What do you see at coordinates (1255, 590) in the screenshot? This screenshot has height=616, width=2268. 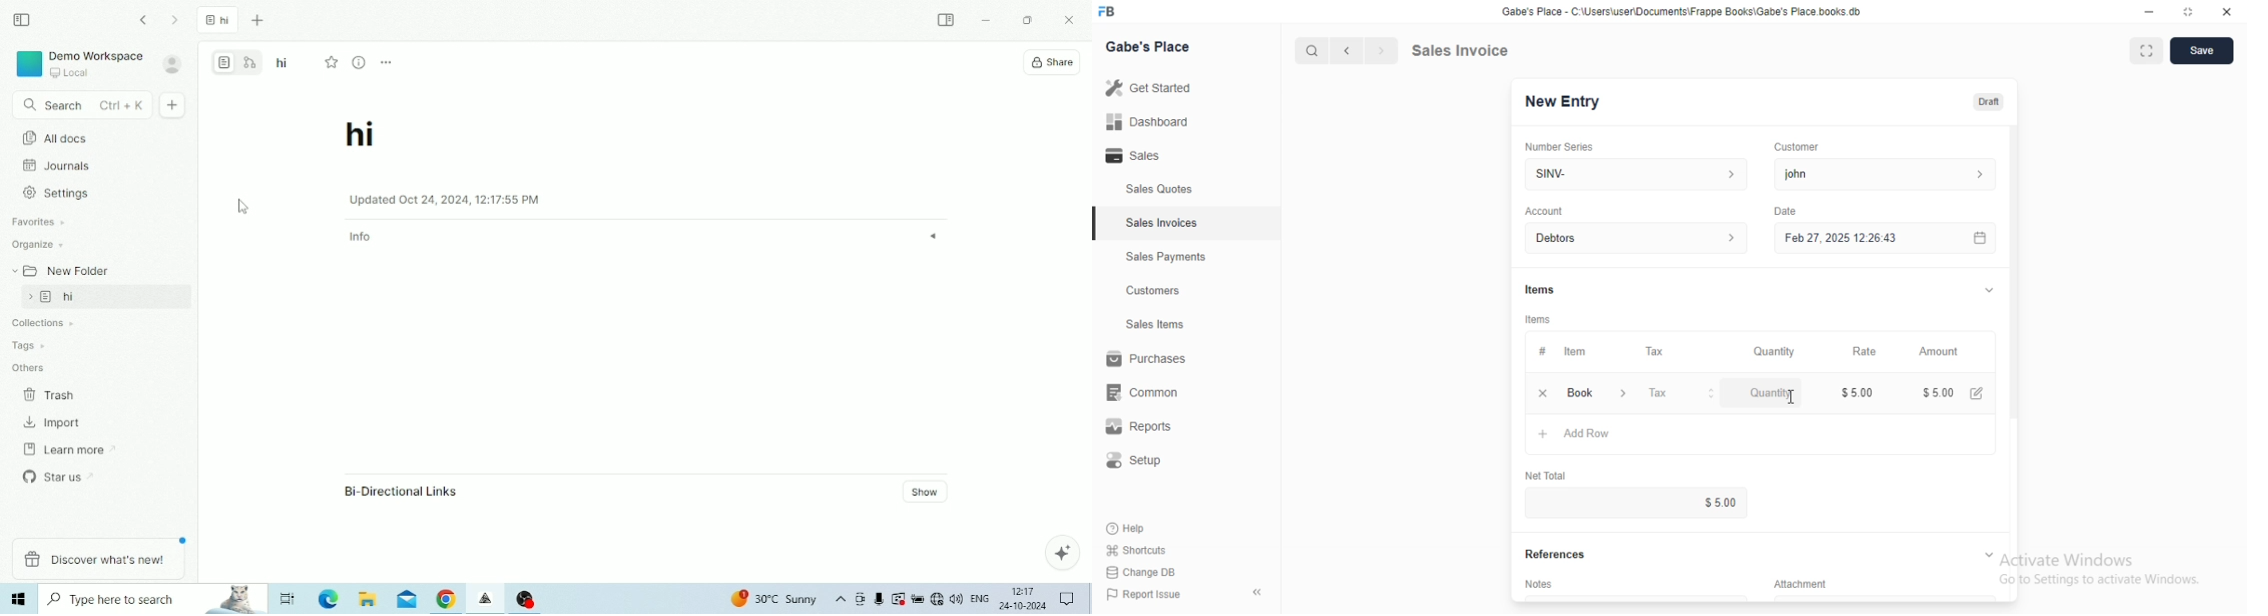 I see `collapse` at bounding box center [1255, 590].